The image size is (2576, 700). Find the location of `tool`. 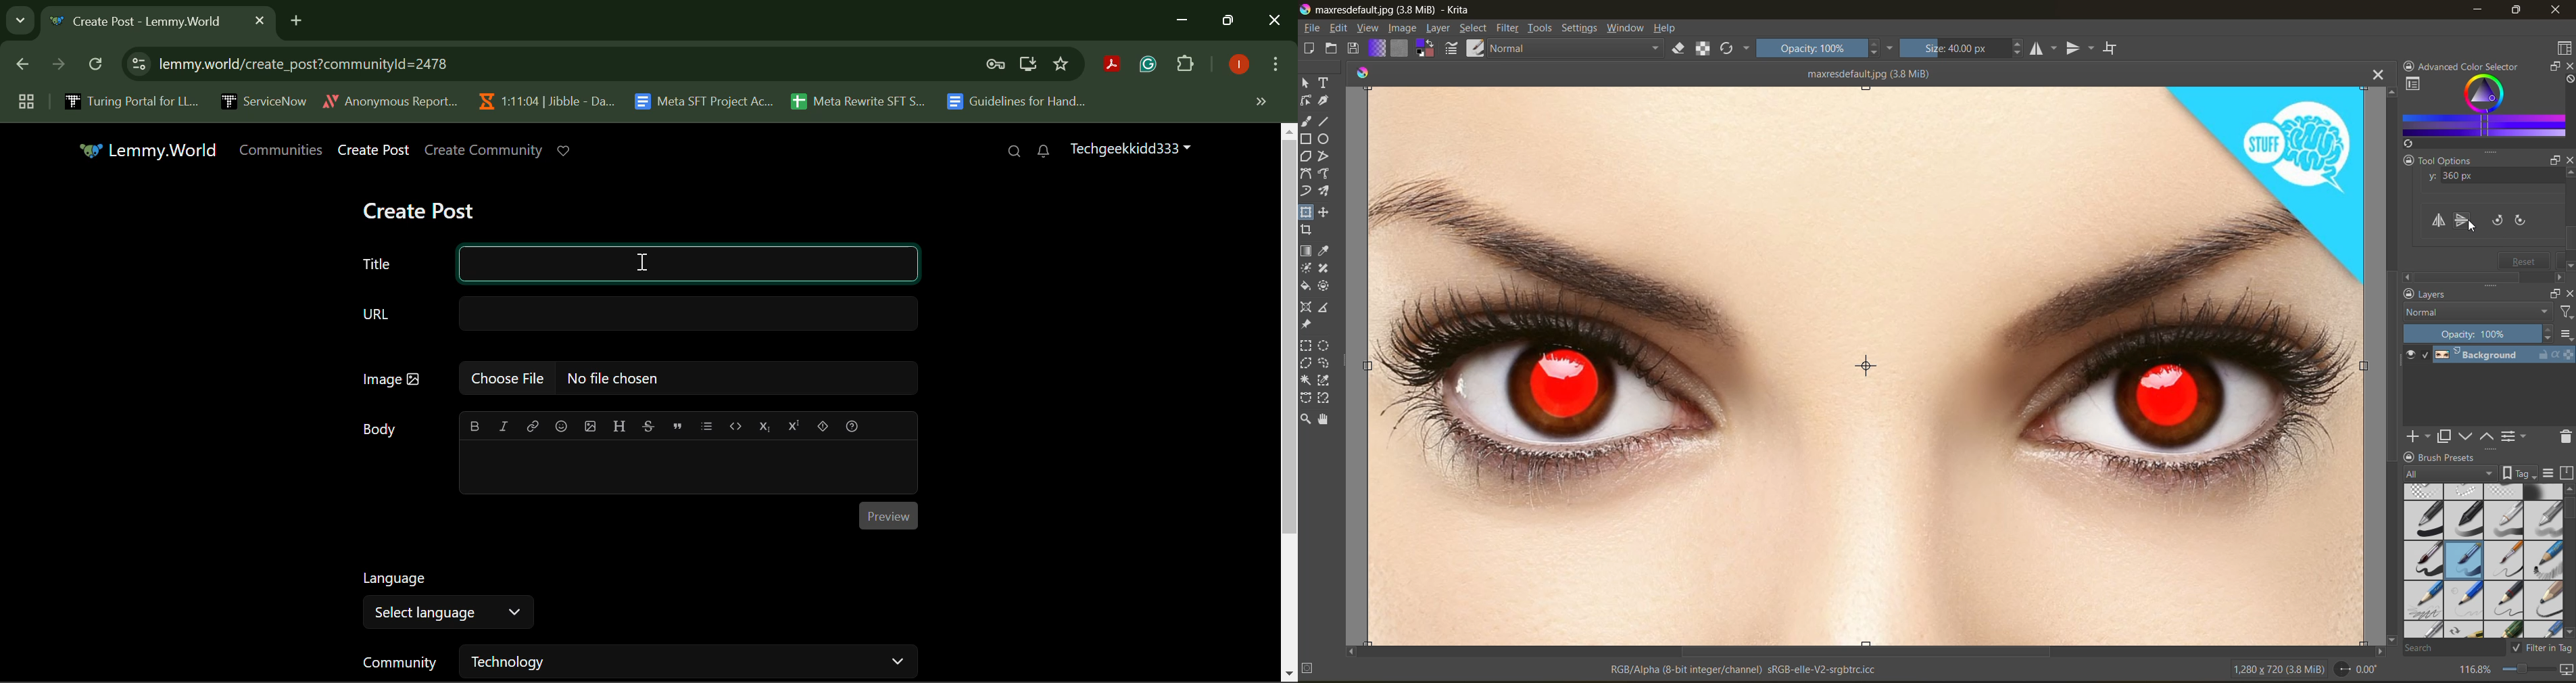

tool is located at coordinates (1325, 399).